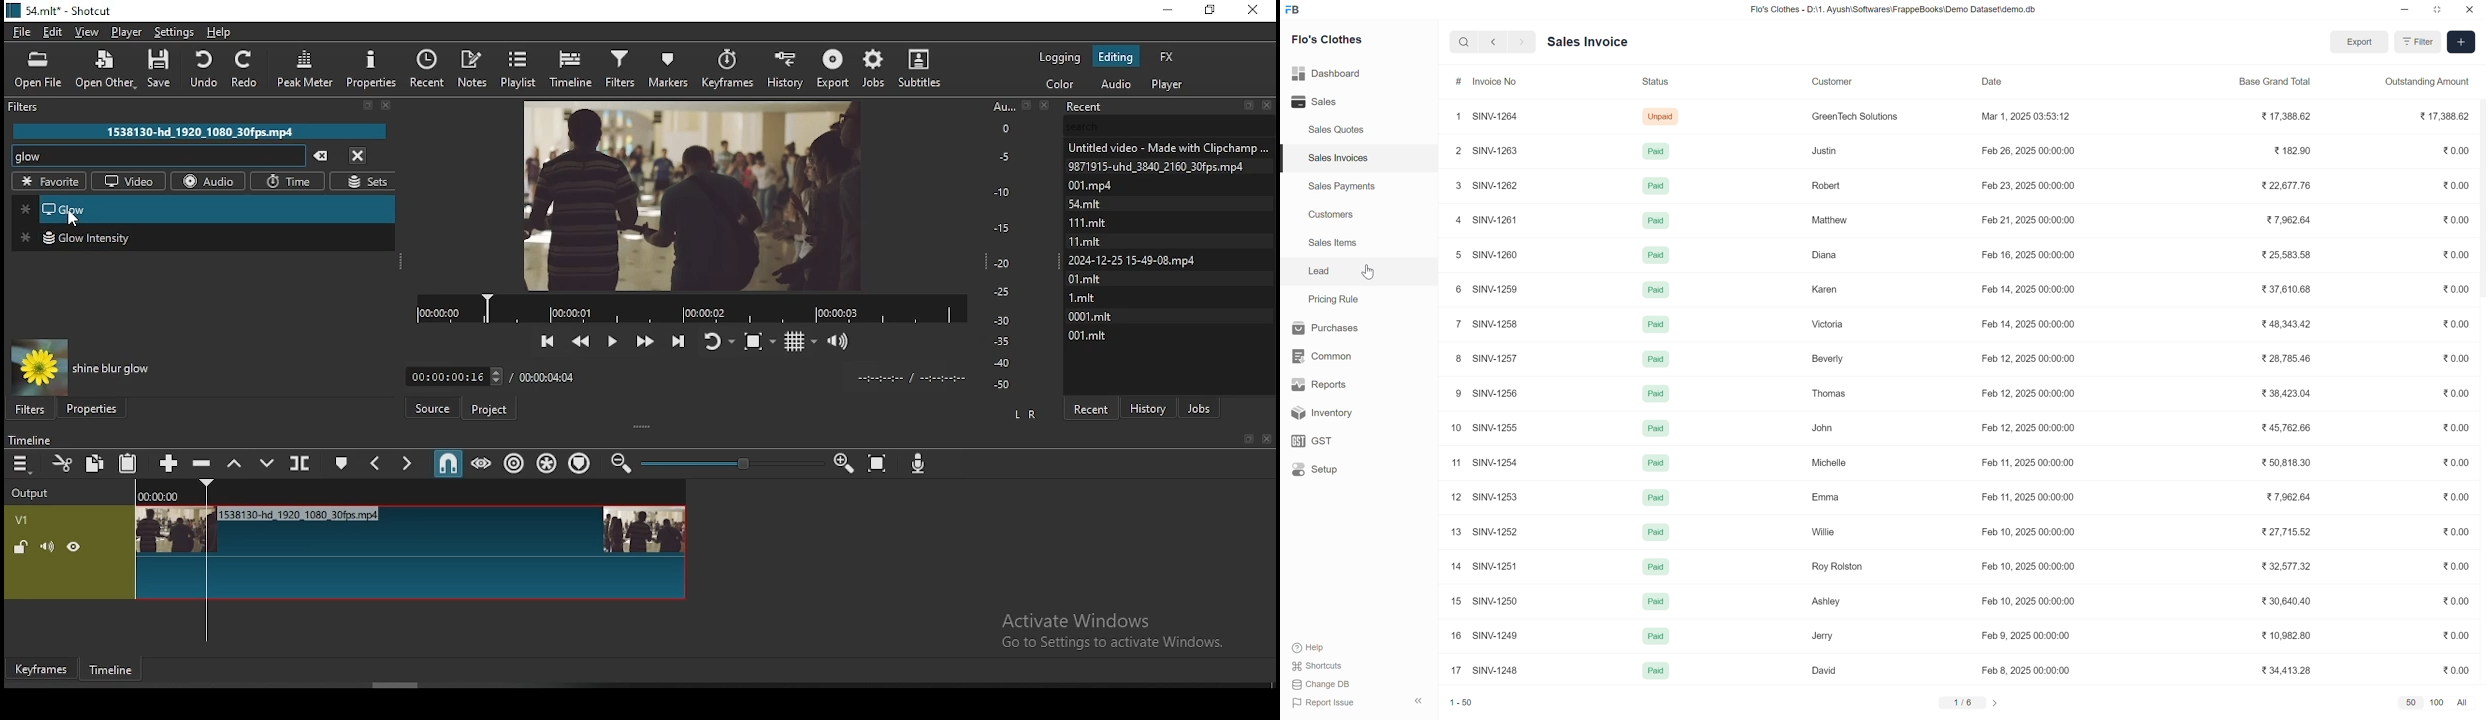  Describe the element at coordinates (1316, 384) in the screenshot. I see ` Reports` at that location.